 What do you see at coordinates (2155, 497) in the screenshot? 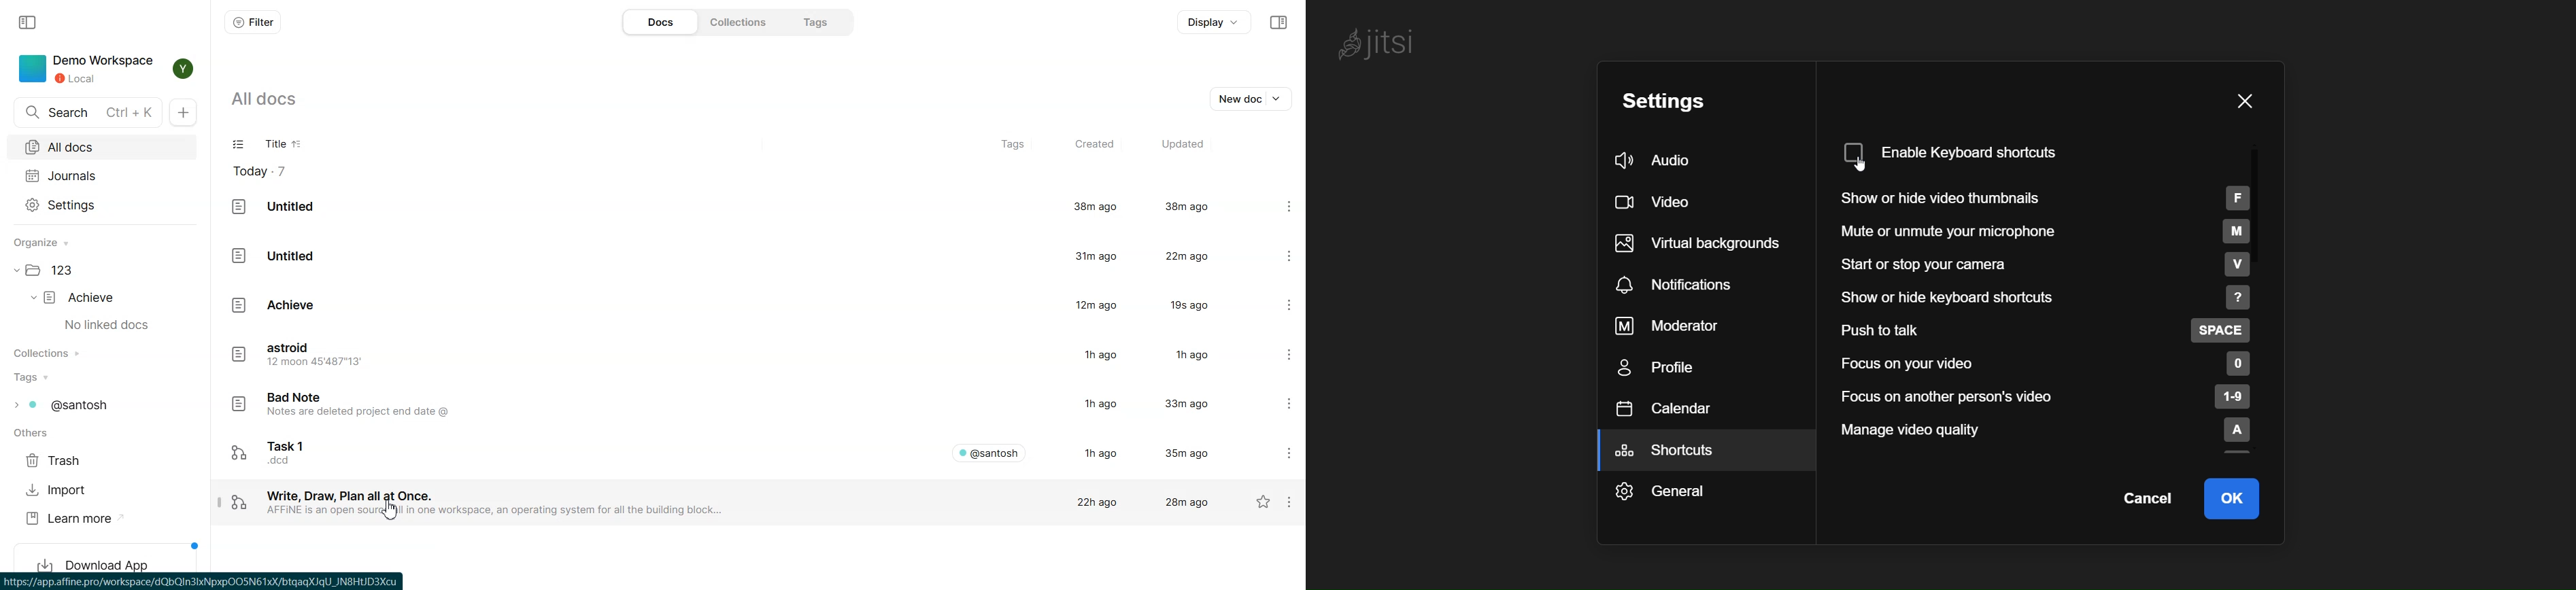
I see `cancel` at bounding box center [2155, 497].